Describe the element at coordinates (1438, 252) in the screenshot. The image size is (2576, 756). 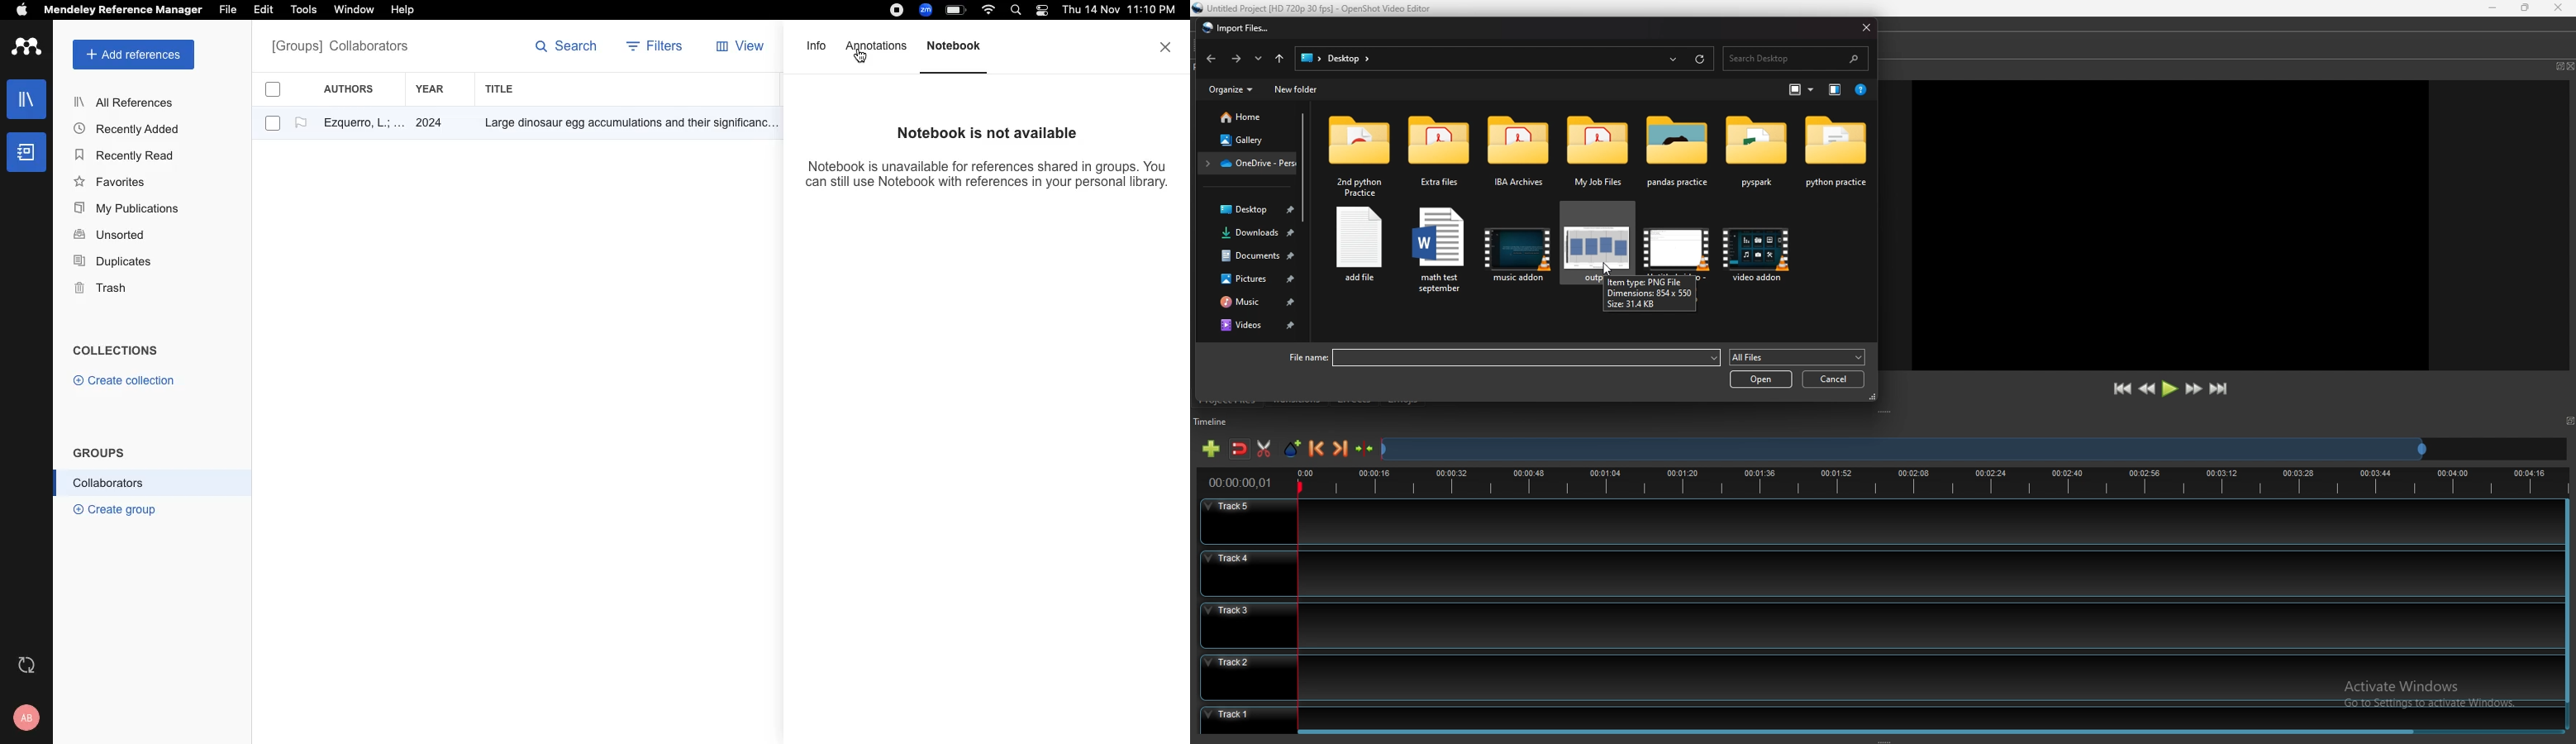
I see `file` at that location.